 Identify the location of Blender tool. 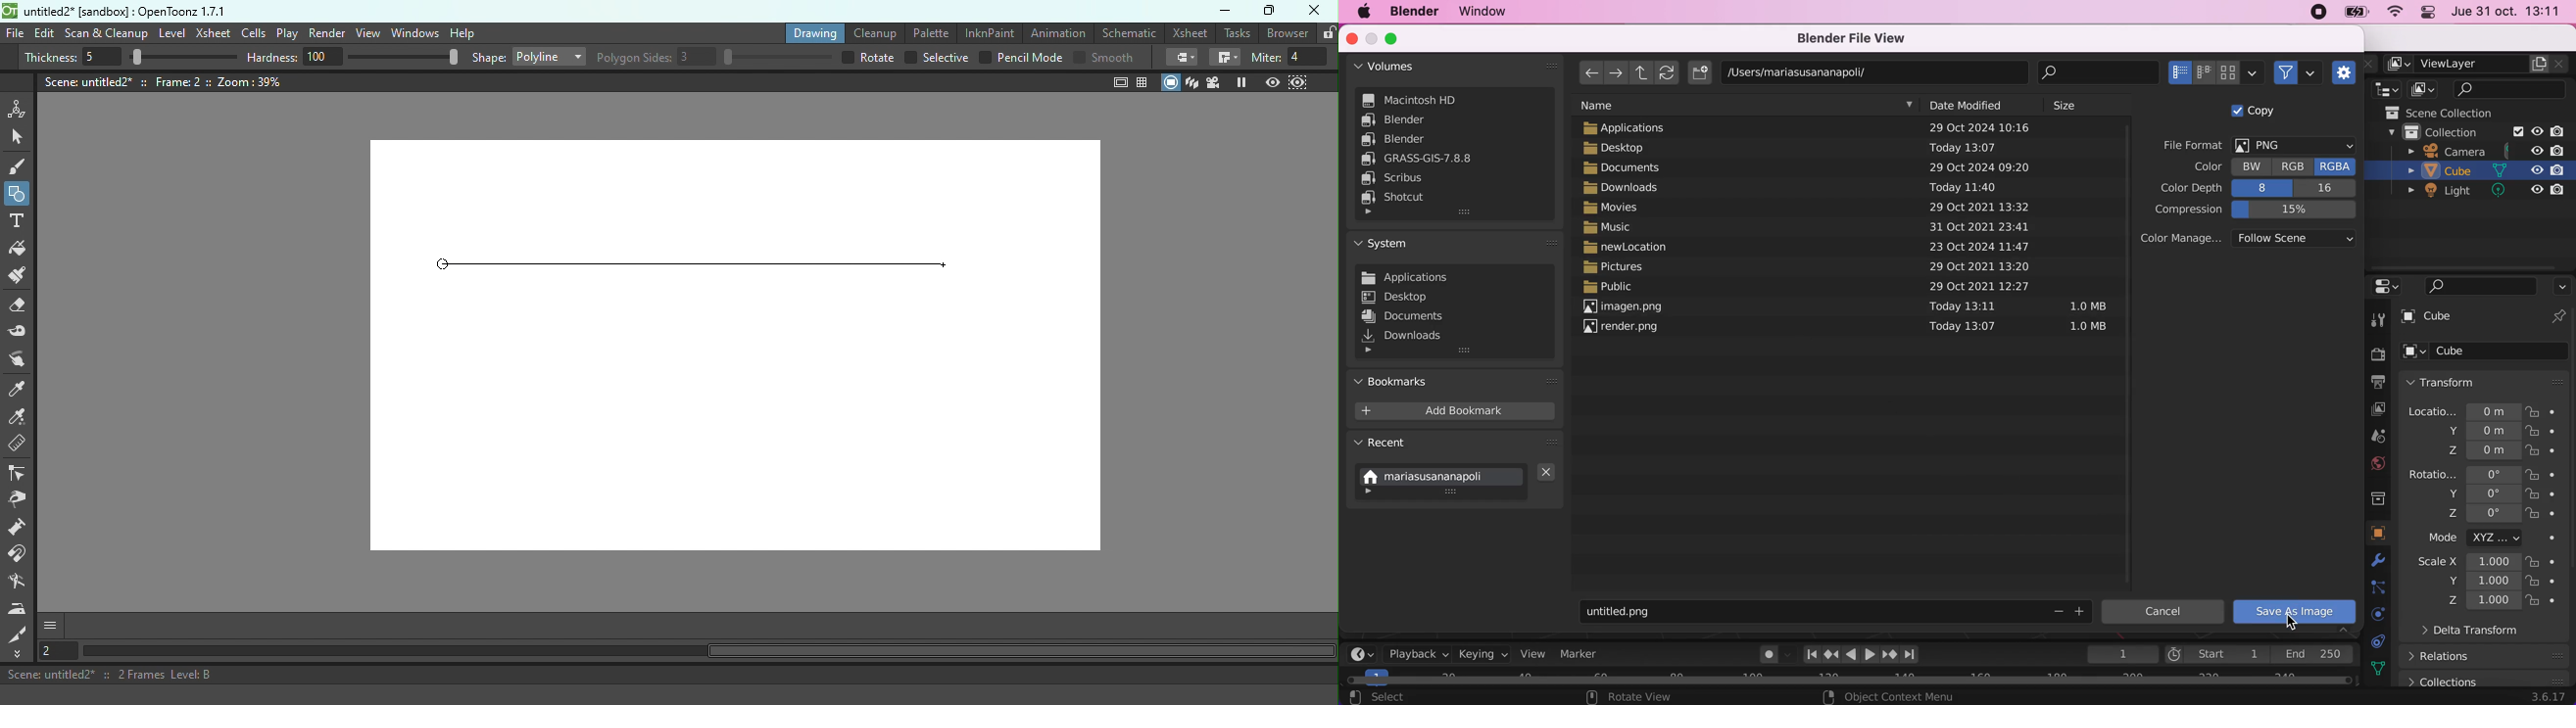
(21, 584).